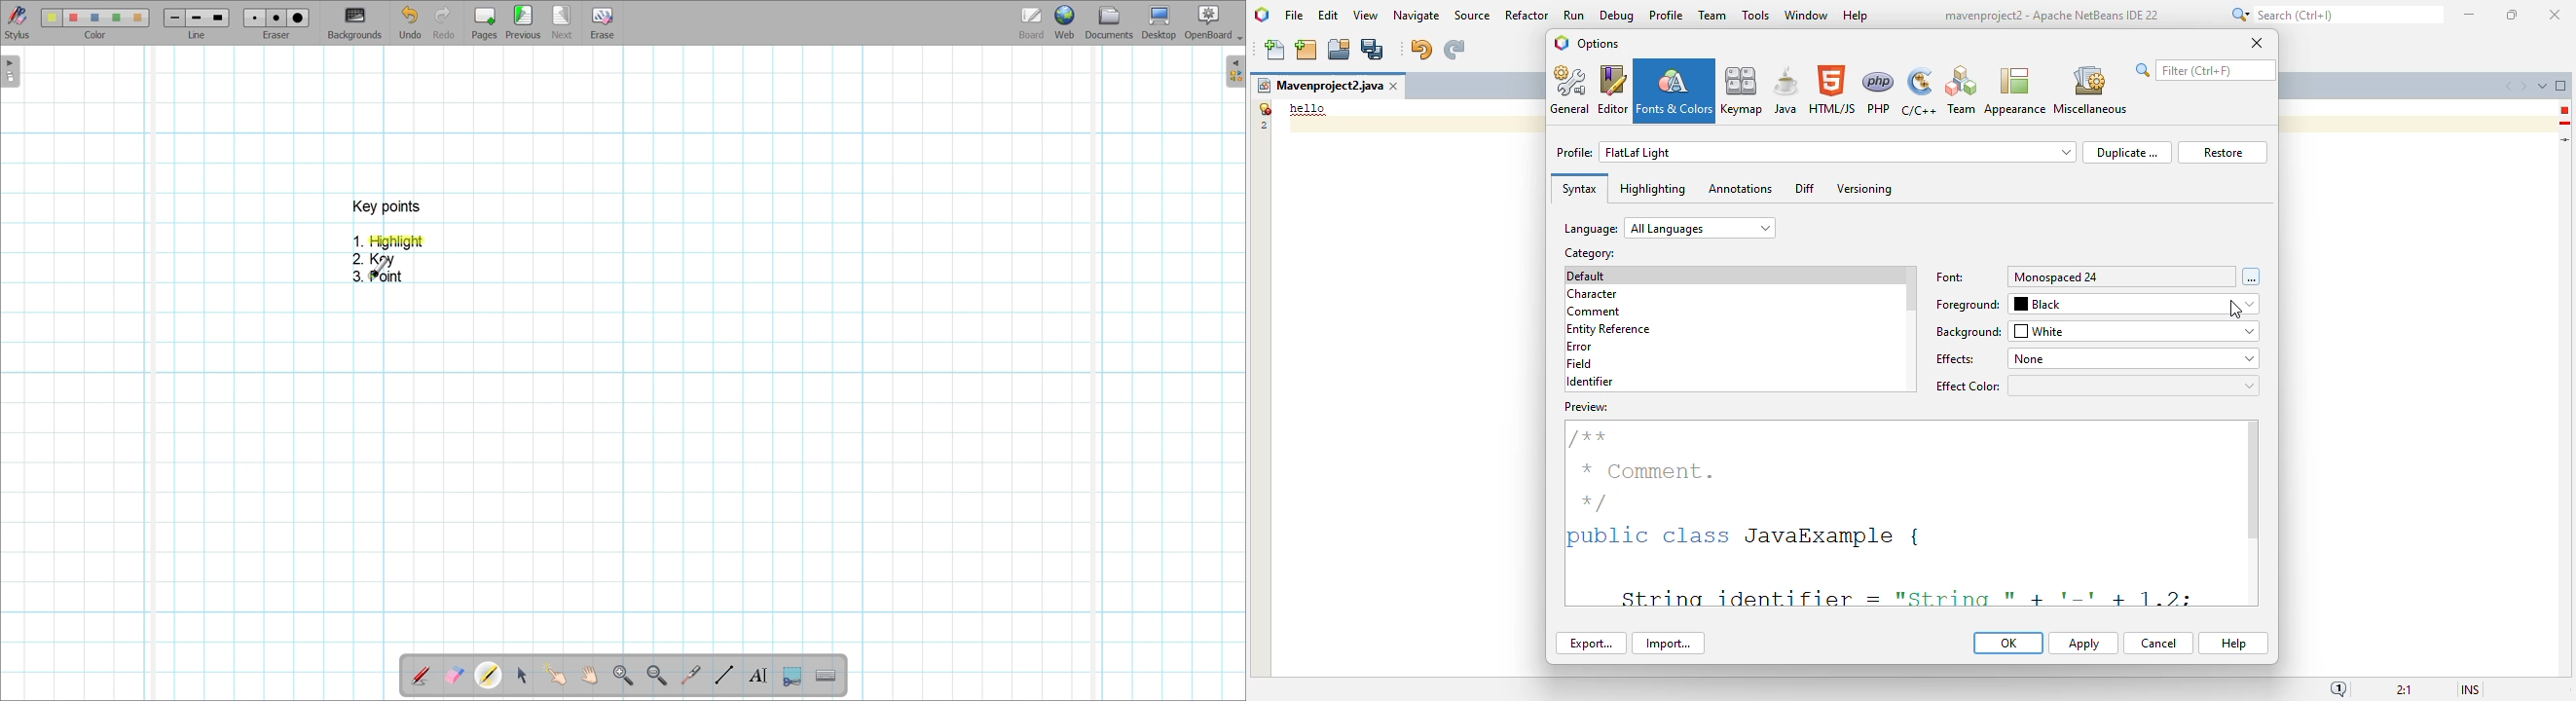 The height and width of the screenshot is (728, 2576). What do you see at coordinates (1329, 15) in the screenshot?
I see `edit` at bounding box center [1329, 15].